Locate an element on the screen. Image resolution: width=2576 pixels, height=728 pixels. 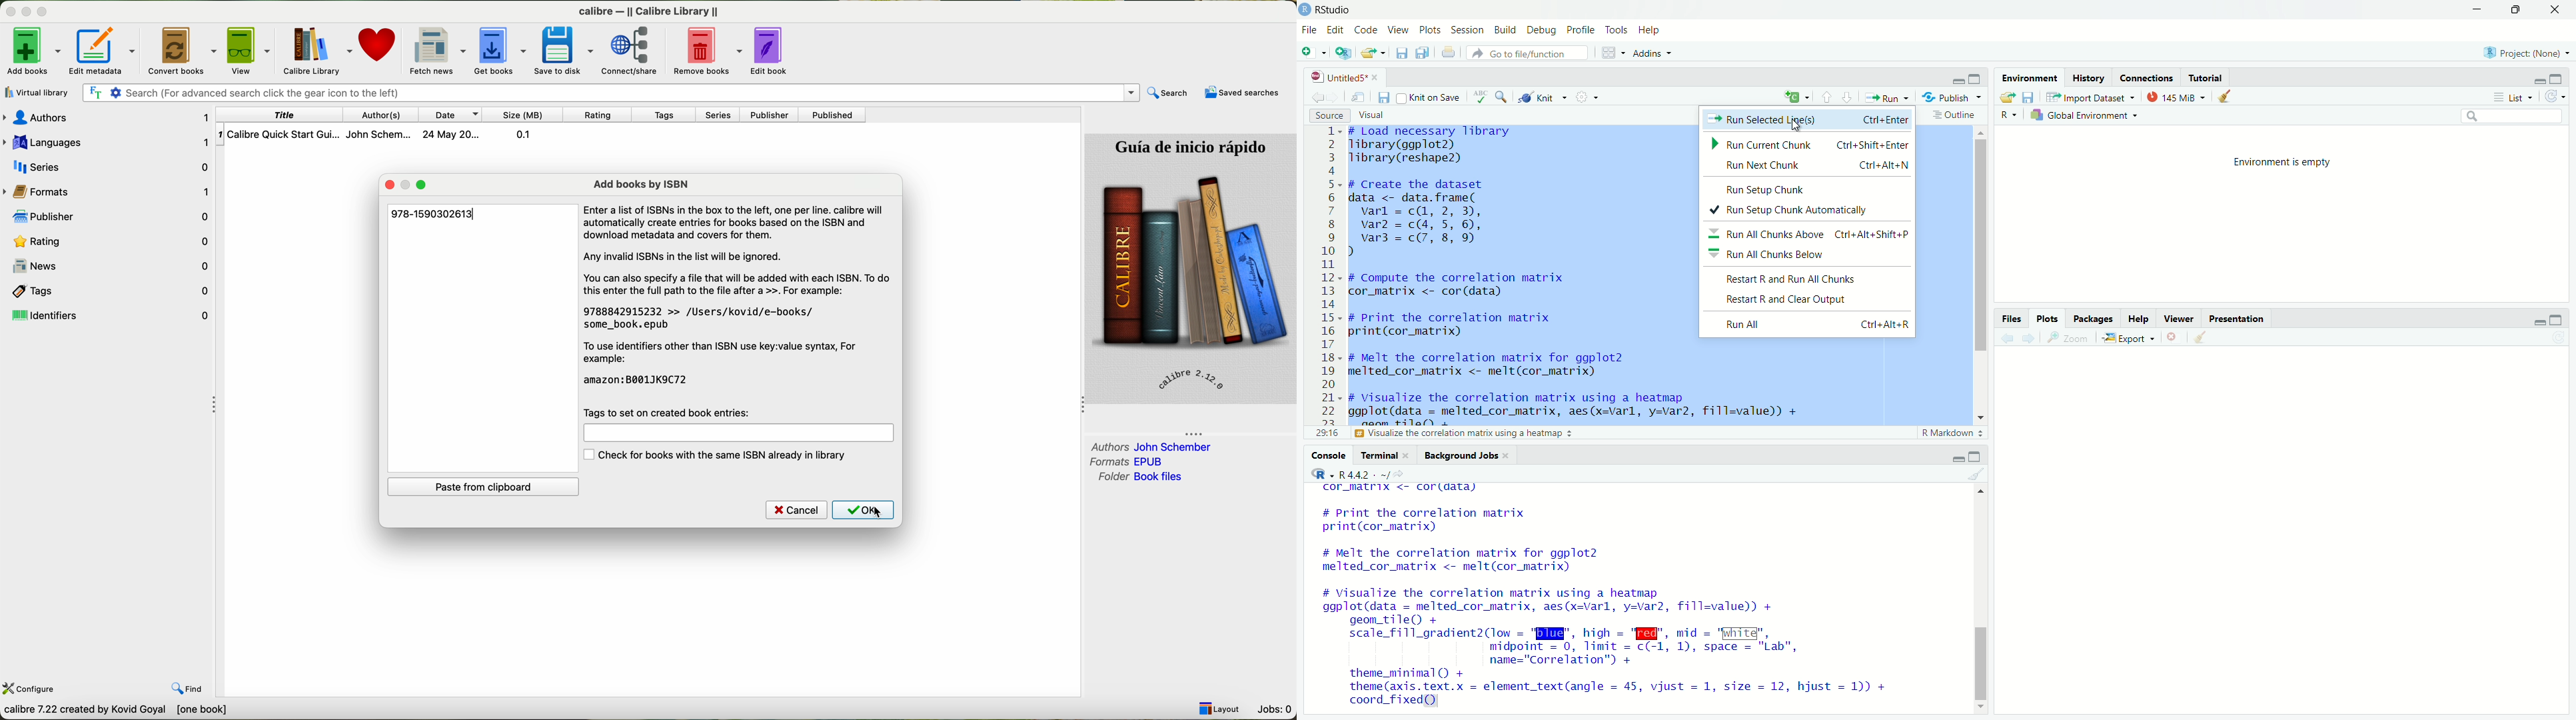
clear console is located at coordinates (1979, 473).